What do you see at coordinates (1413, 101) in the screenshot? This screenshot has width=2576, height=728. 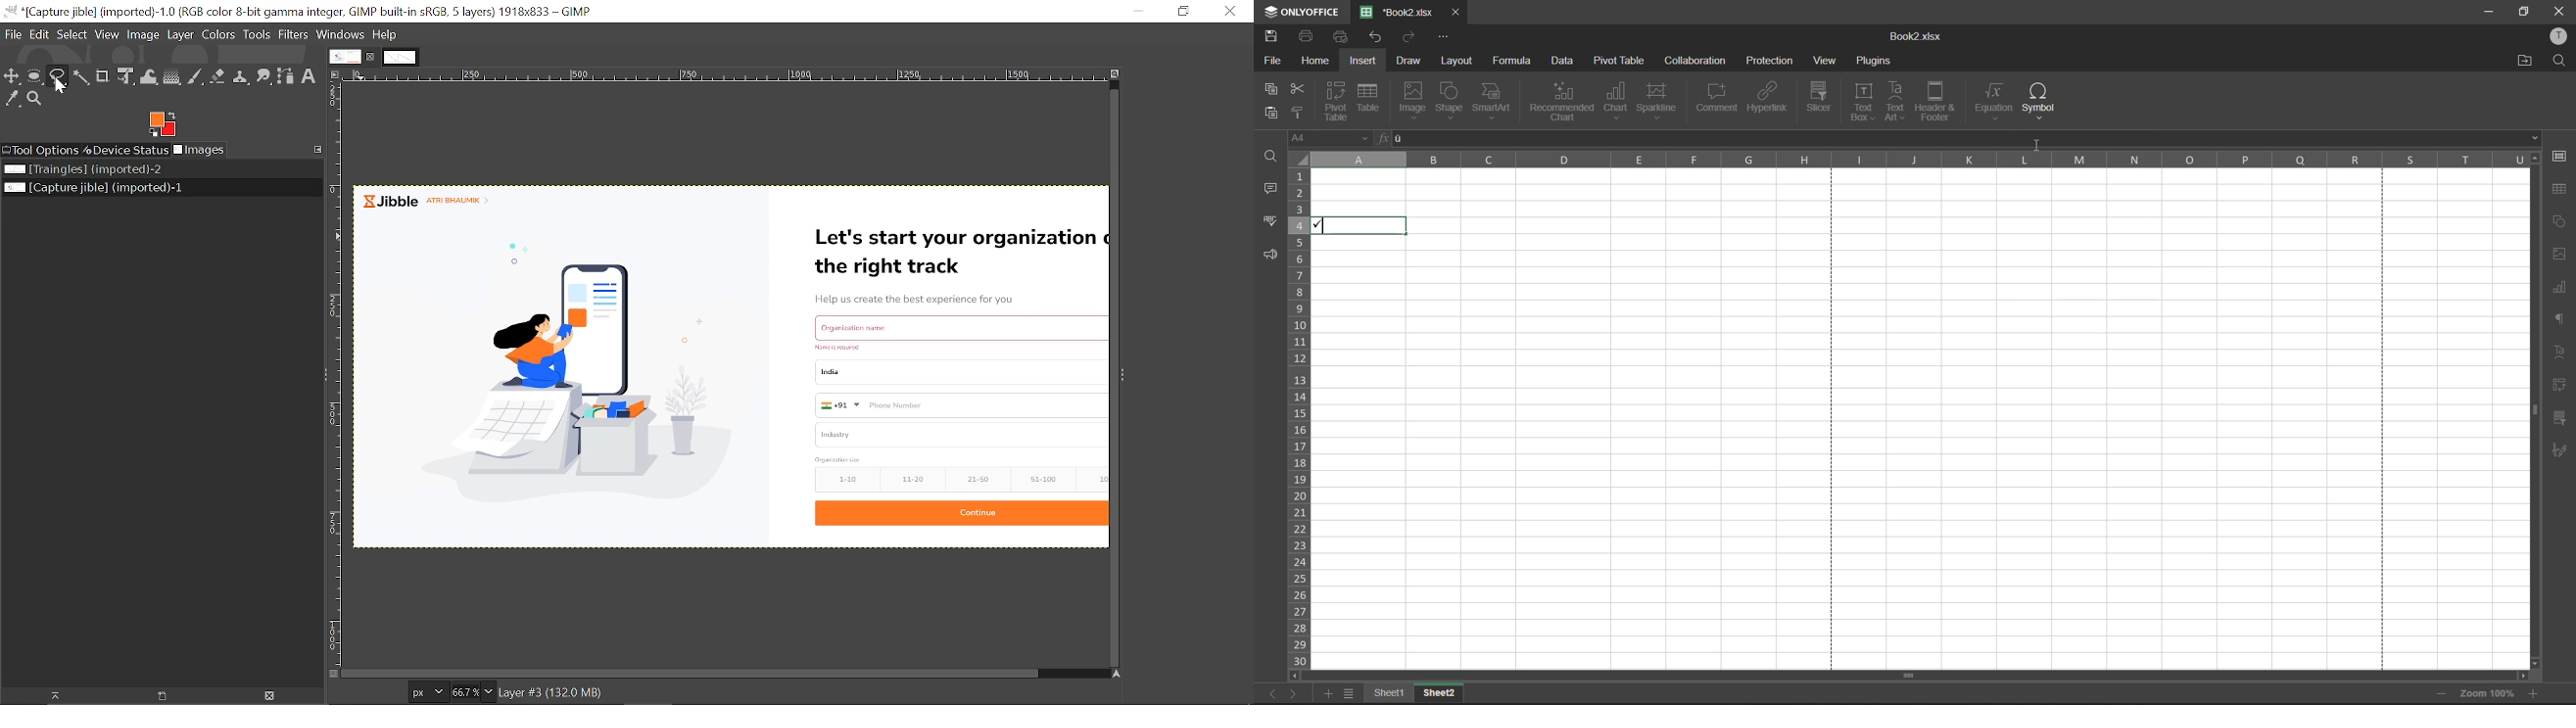 I see `image` at bounding box center [1413, 101].